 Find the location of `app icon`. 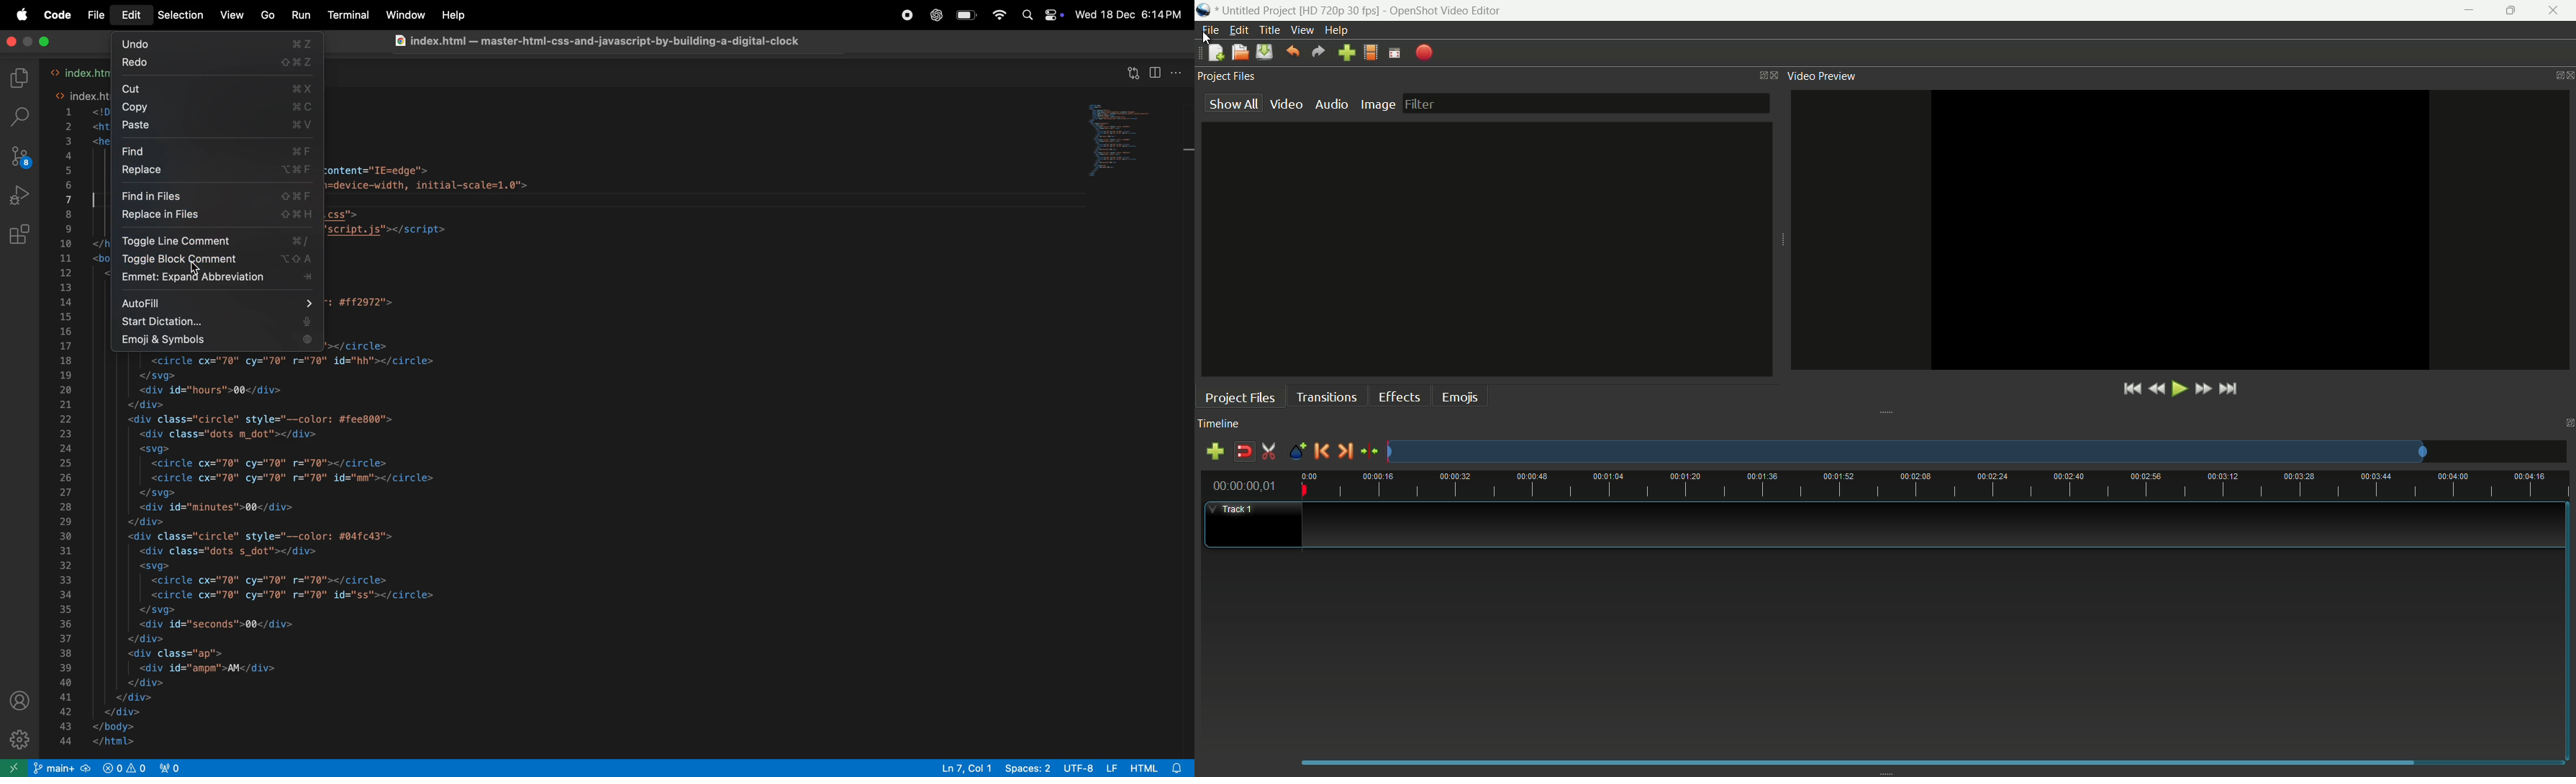

app icon is located at coordinates (1205, 10).